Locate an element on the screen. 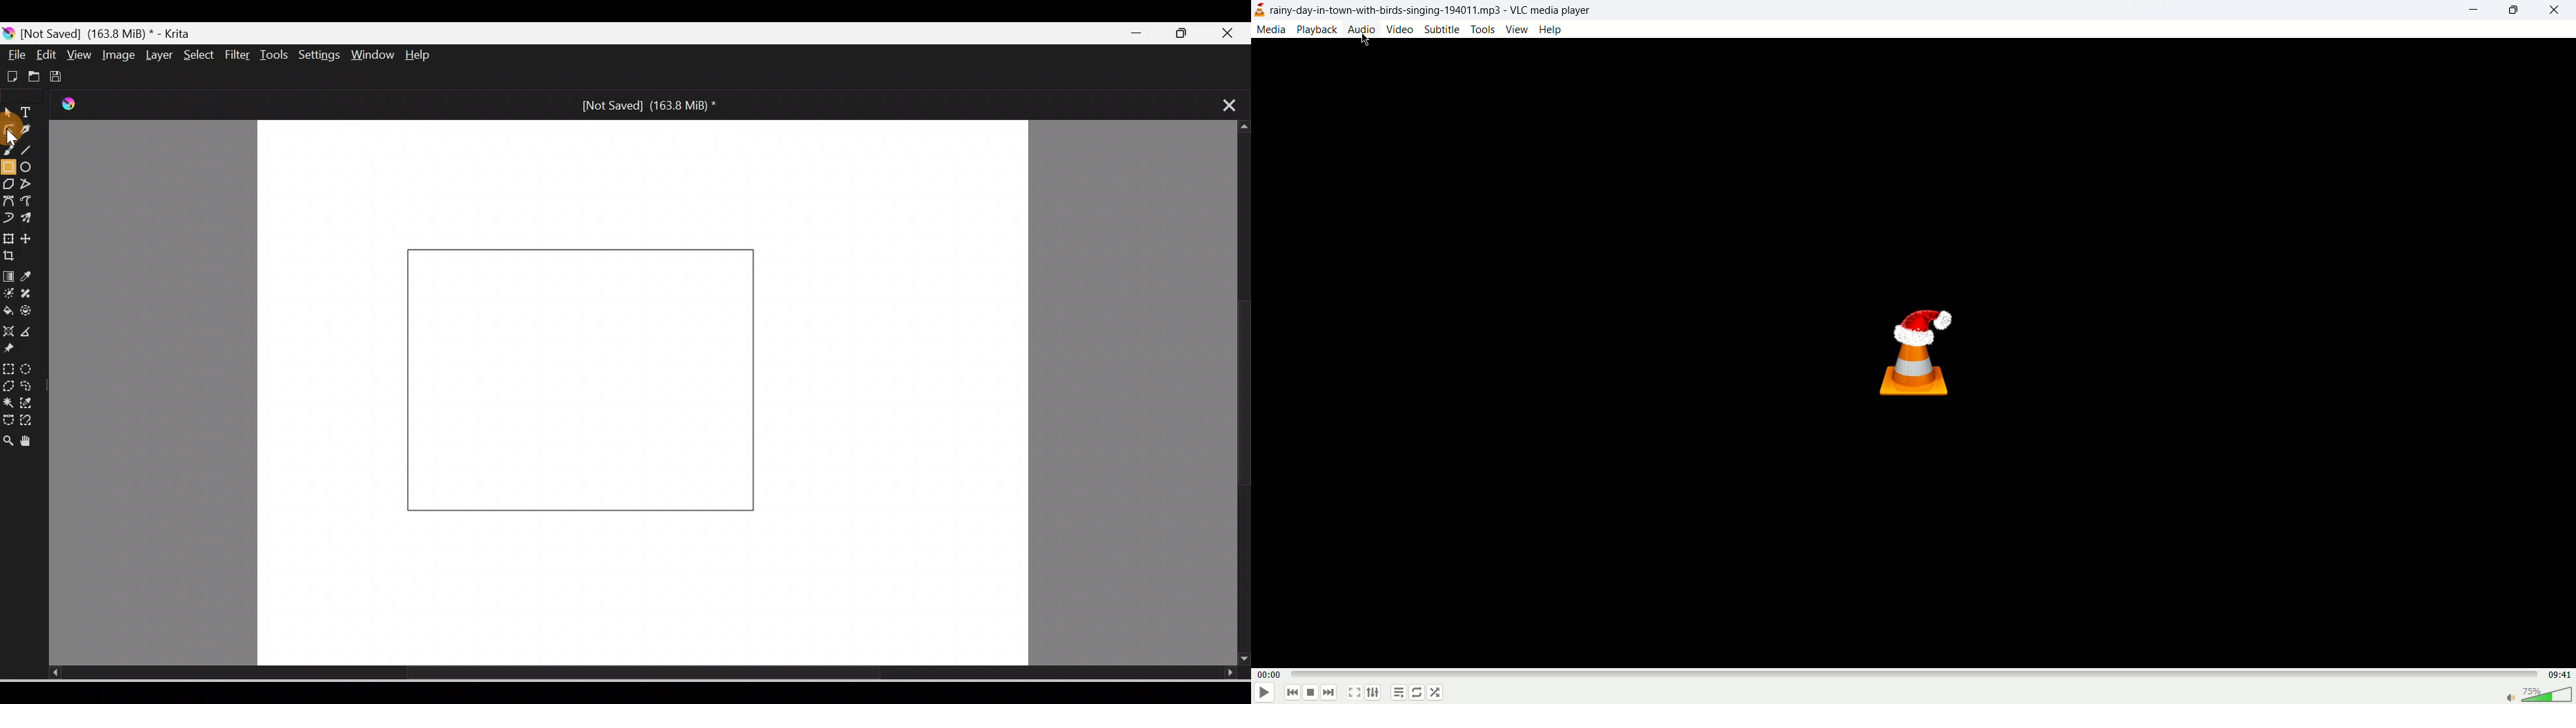 This screenshot has width=2576, height=728. tools is located at coordinates (1482, 28).